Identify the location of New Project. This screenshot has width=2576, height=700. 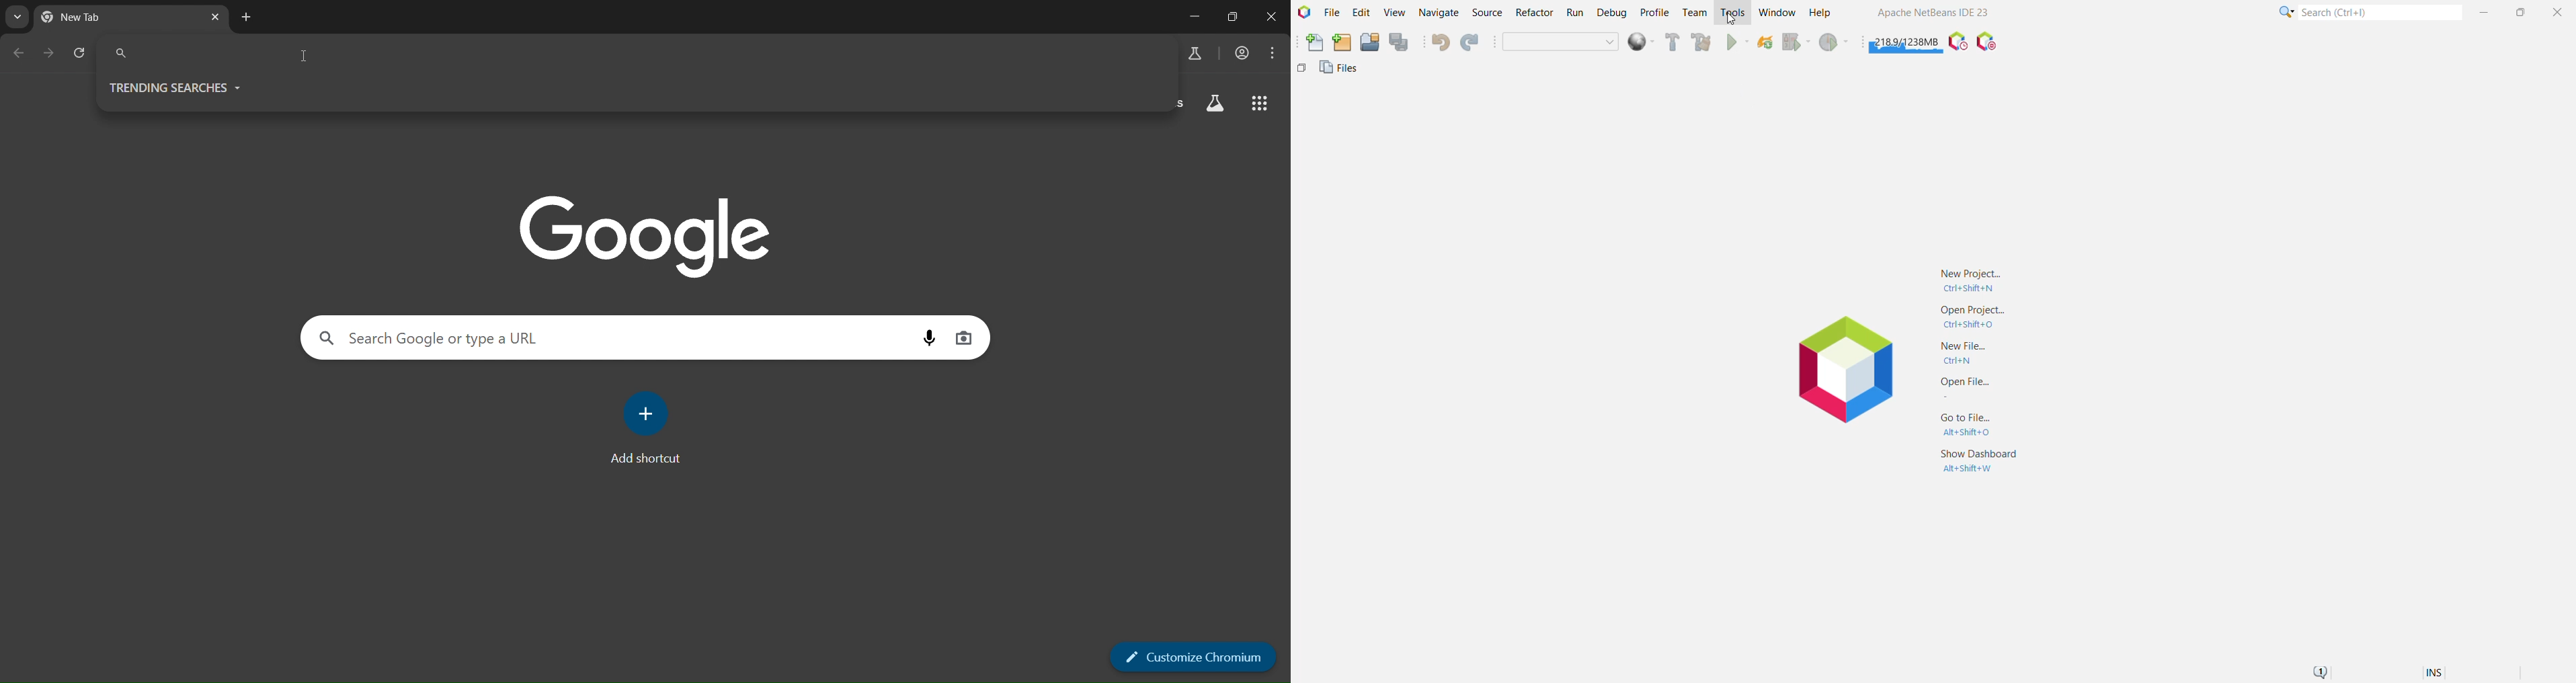
(1974, 277).